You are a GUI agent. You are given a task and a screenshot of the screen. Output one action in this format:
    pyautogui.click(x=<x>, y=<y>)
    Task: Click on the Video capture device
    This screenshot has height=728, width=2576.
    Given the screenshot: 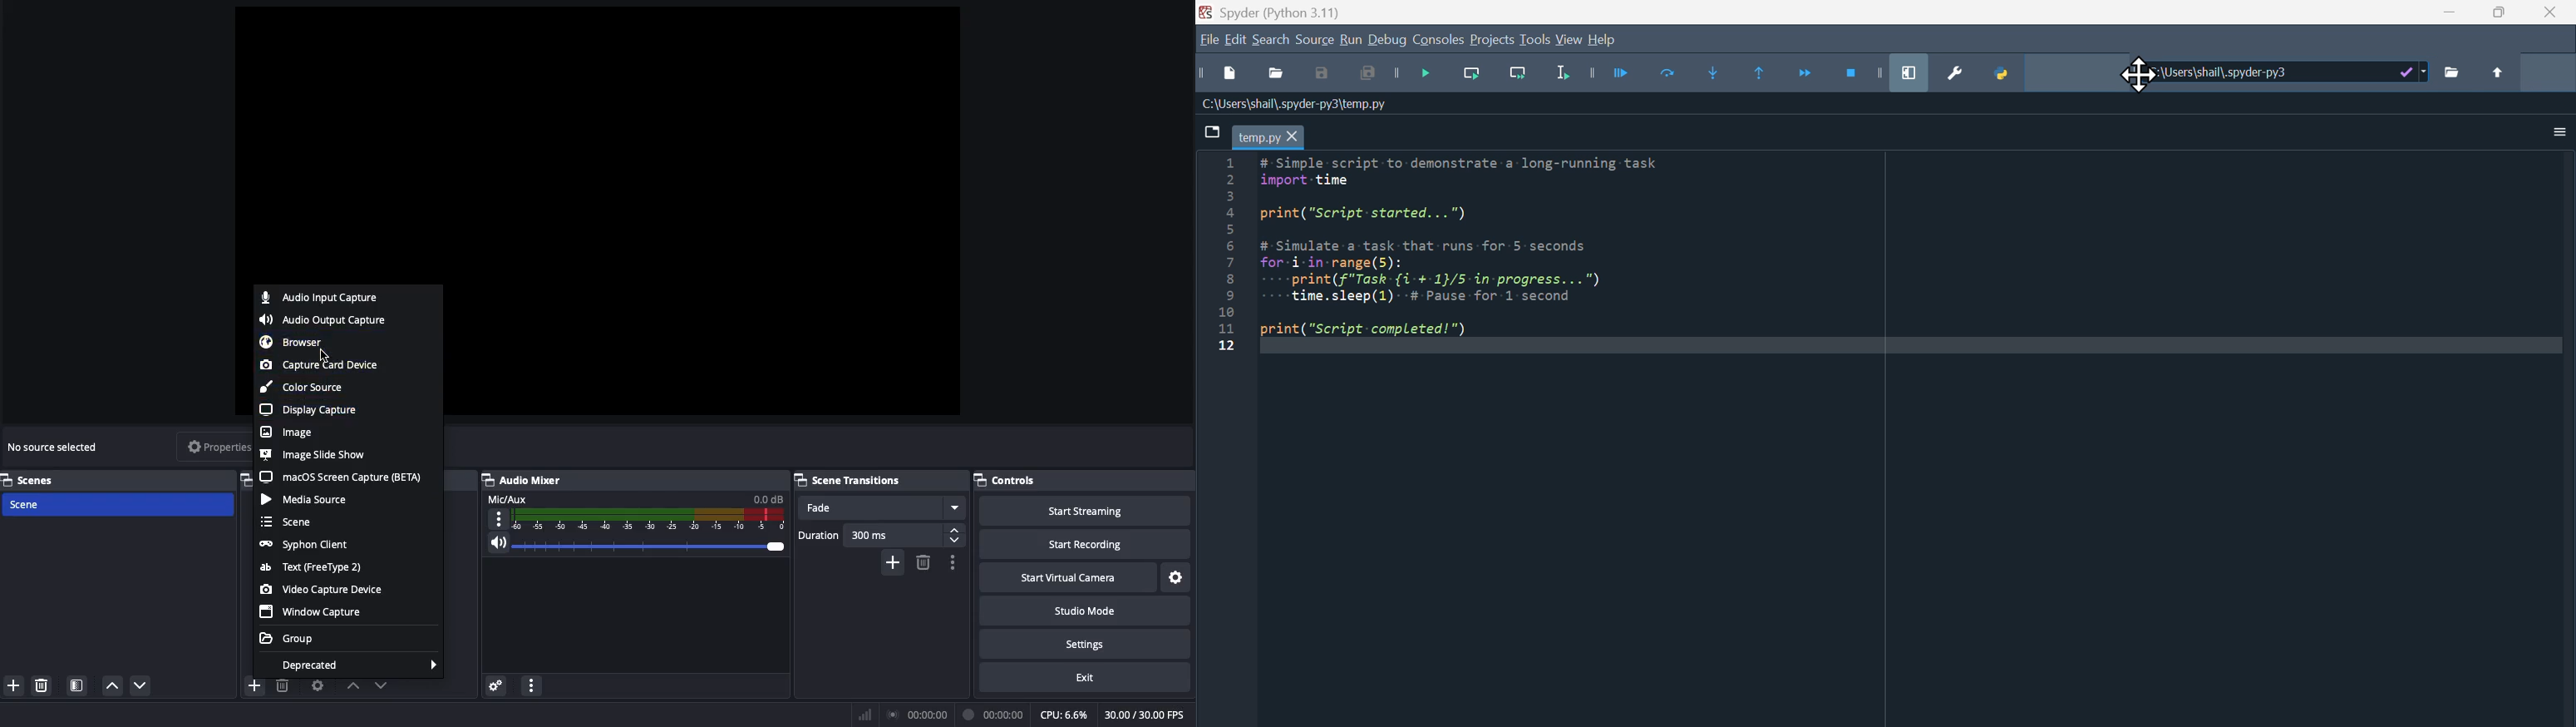 What is the action you would take?
    pyautogui.click(x=328, y=589)
    